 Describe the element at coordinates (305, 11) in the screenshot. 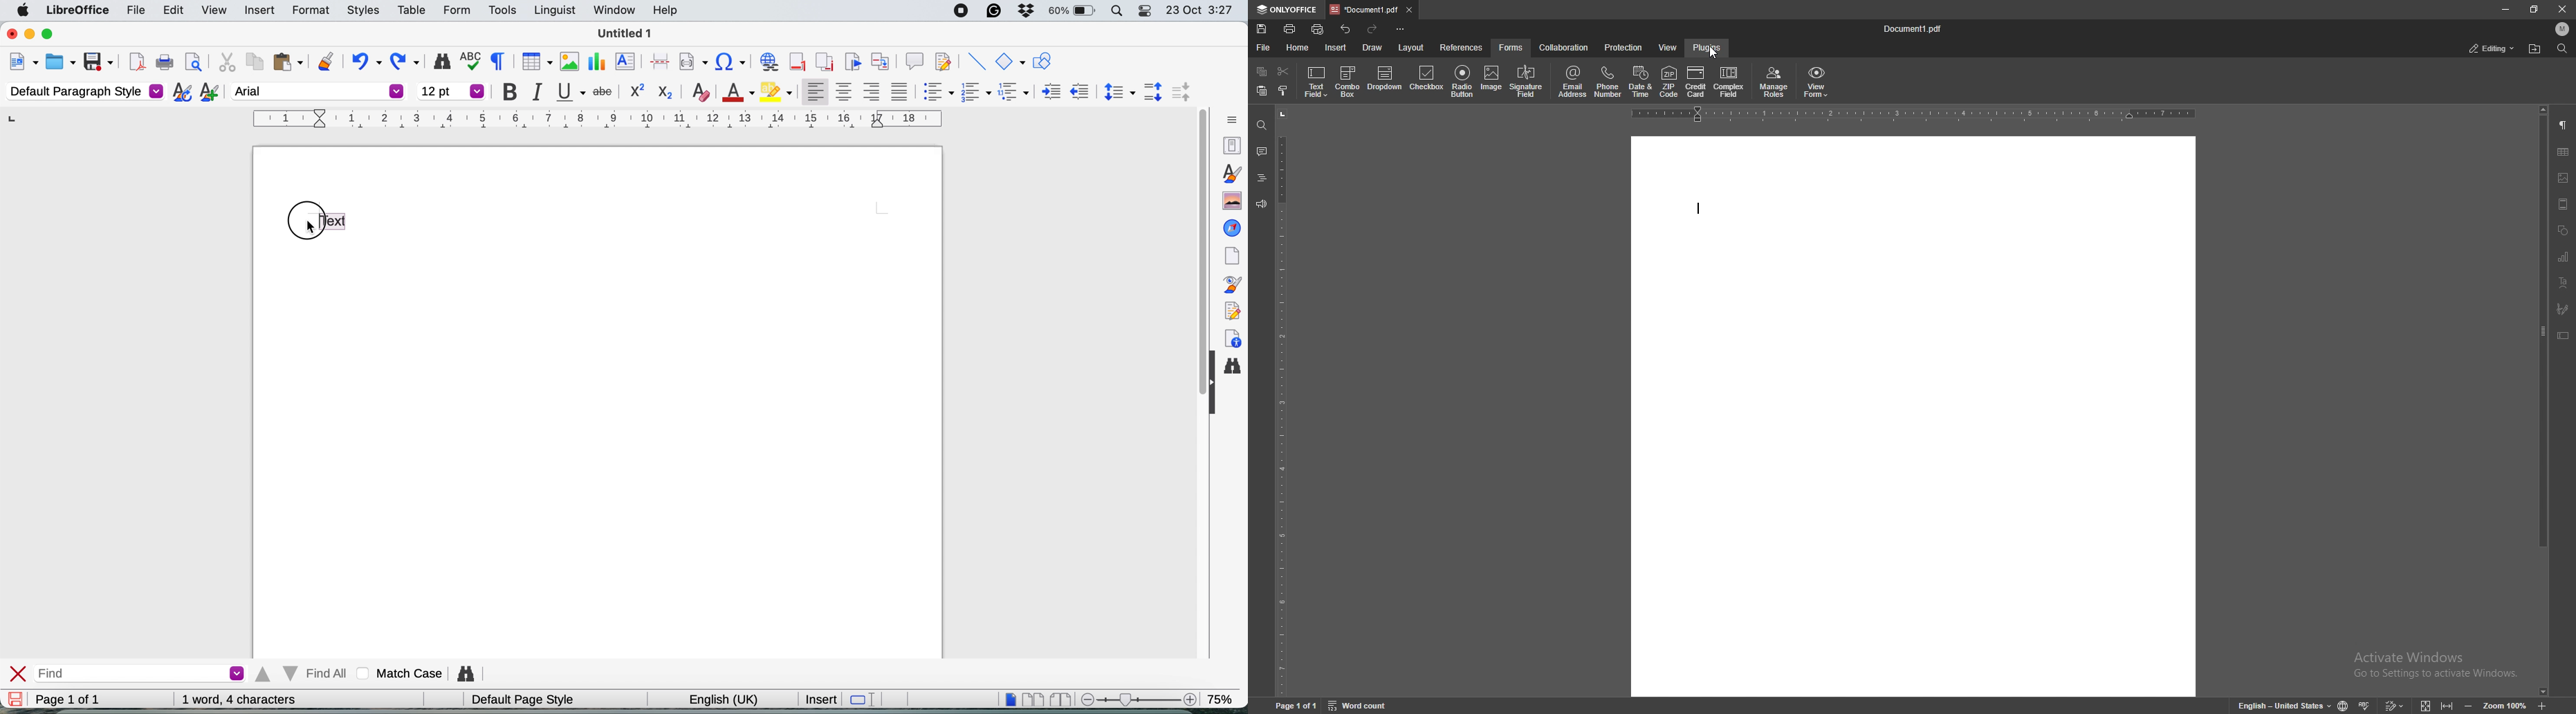

I see `format` at that location.